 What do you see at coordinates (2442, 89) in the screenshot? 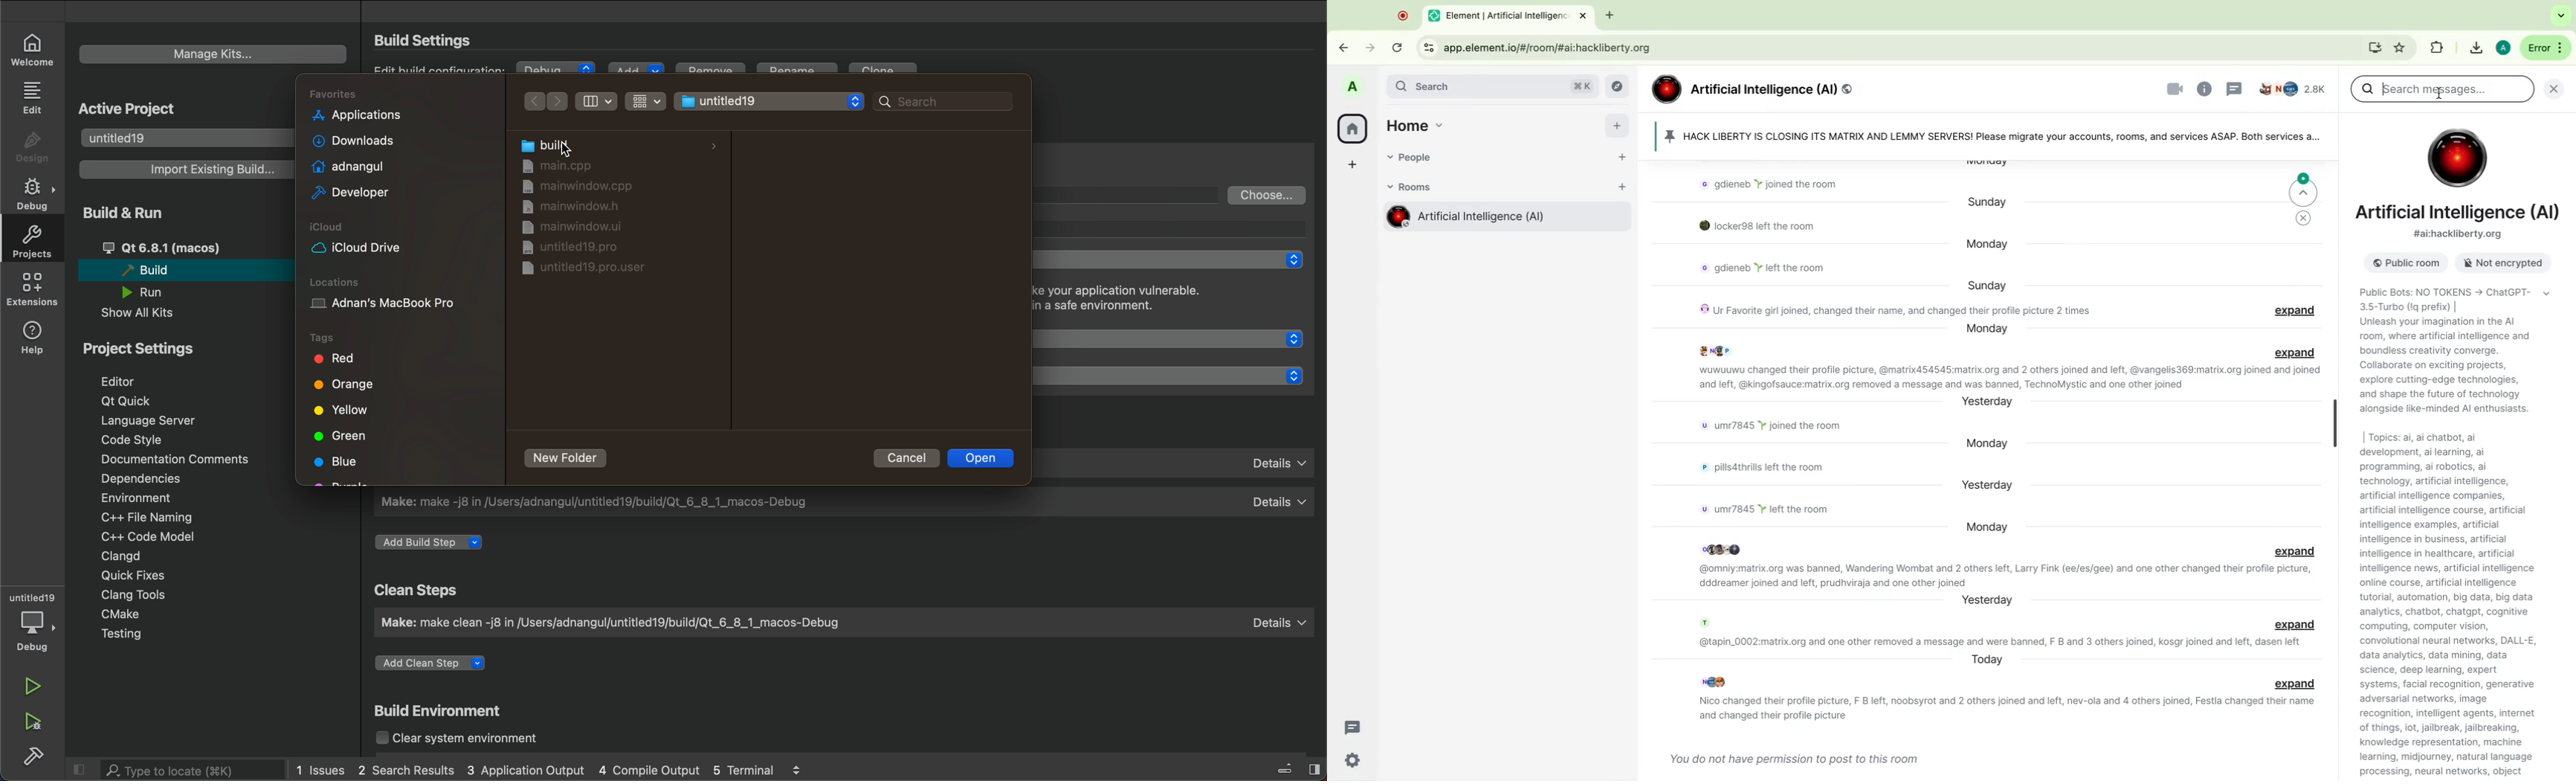
I see `search messages` at bounding box center [2442, 89].